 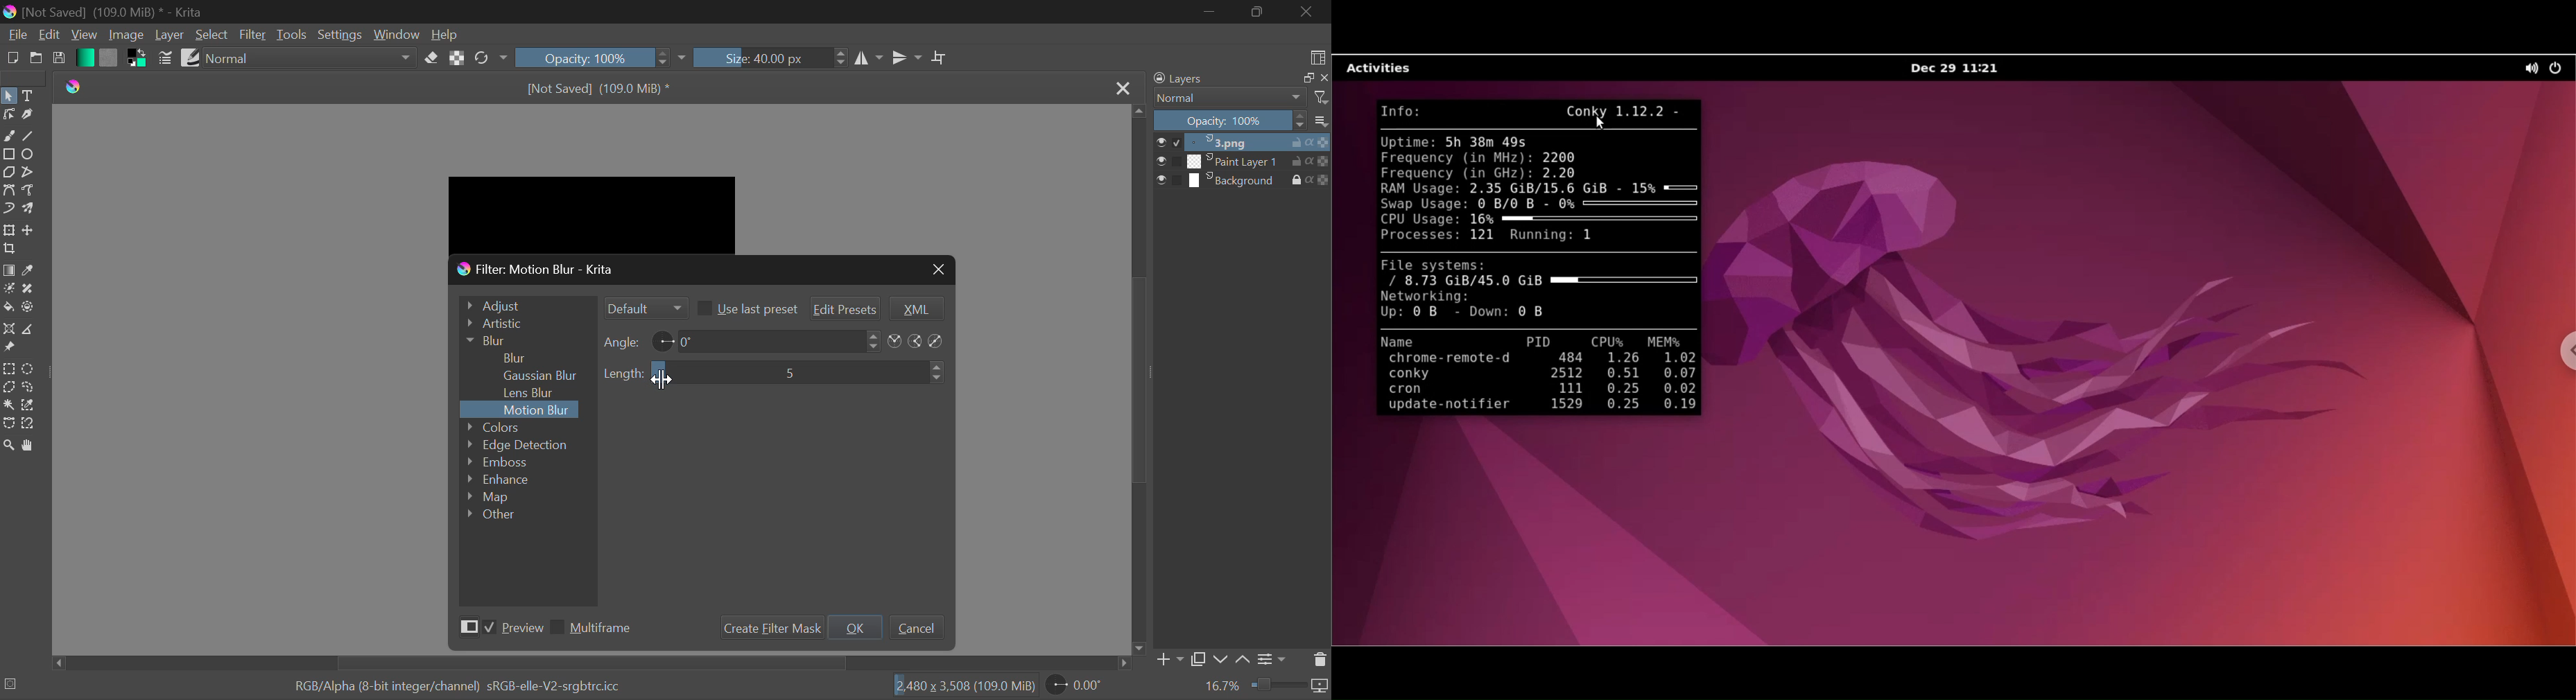 I want to click on Lens, so click(x=533, y=393).